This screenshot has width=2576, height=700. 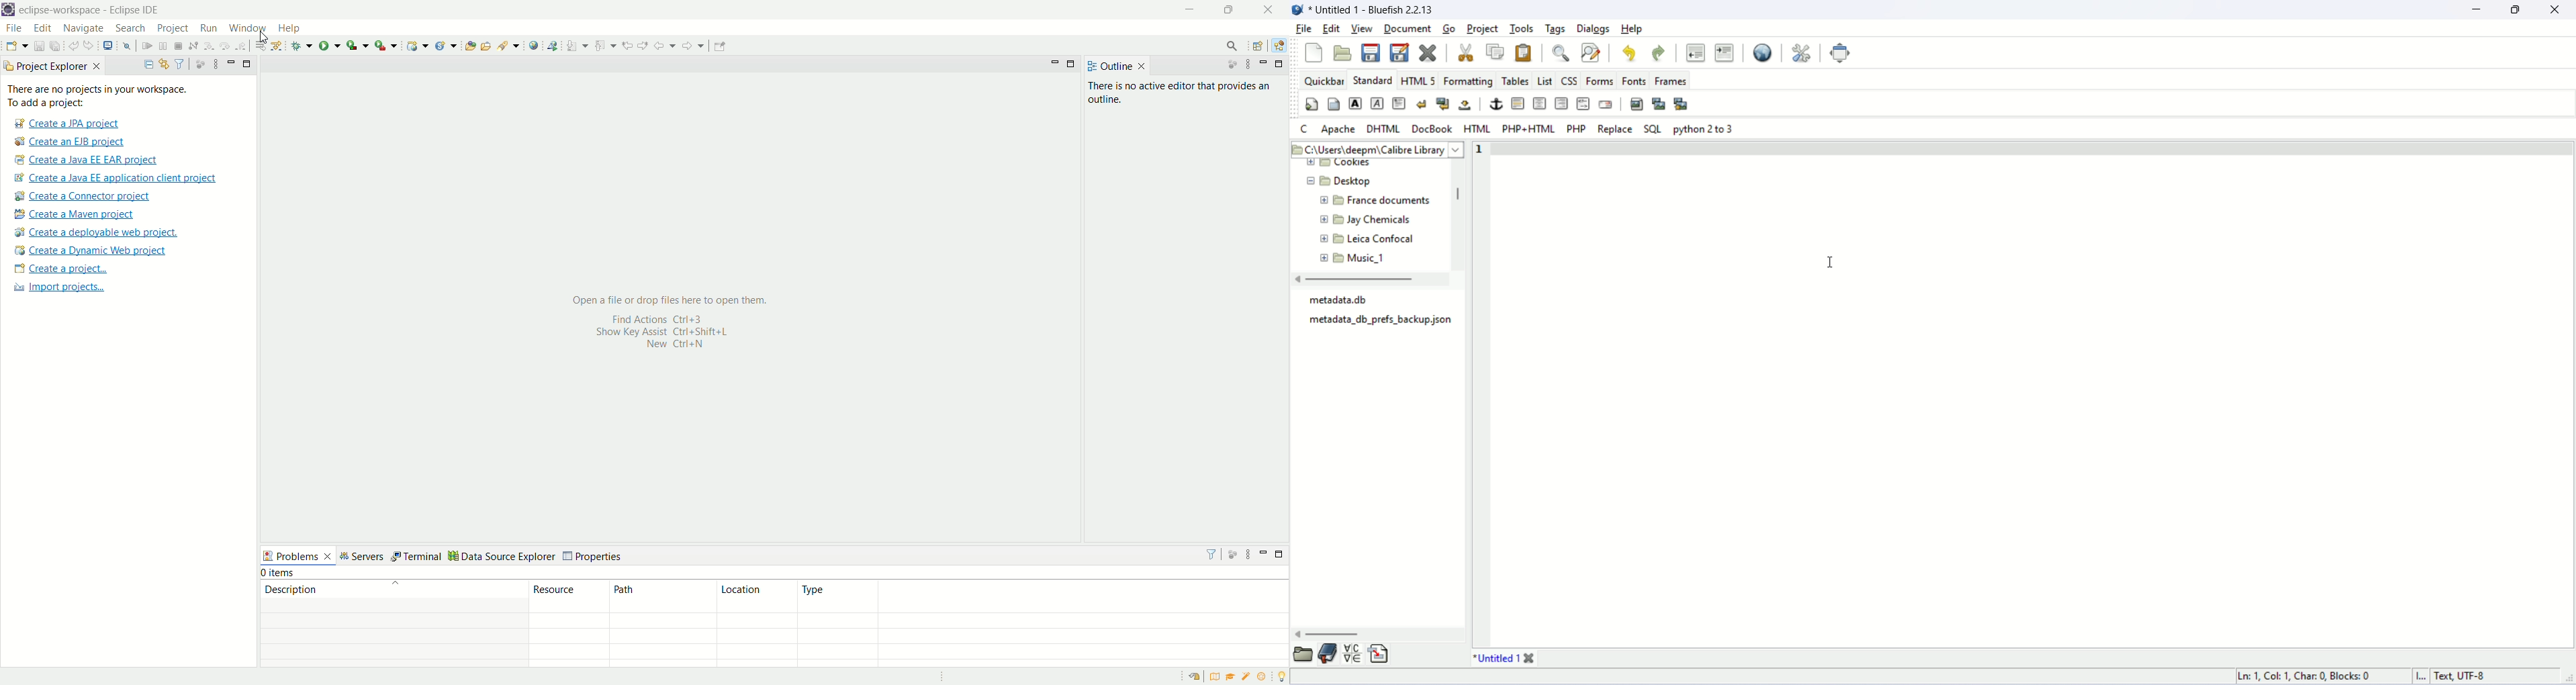 What do you see at coordinates (1315, 54) in the screenshot?
I see `new file` at bounding box center [1315, 54].